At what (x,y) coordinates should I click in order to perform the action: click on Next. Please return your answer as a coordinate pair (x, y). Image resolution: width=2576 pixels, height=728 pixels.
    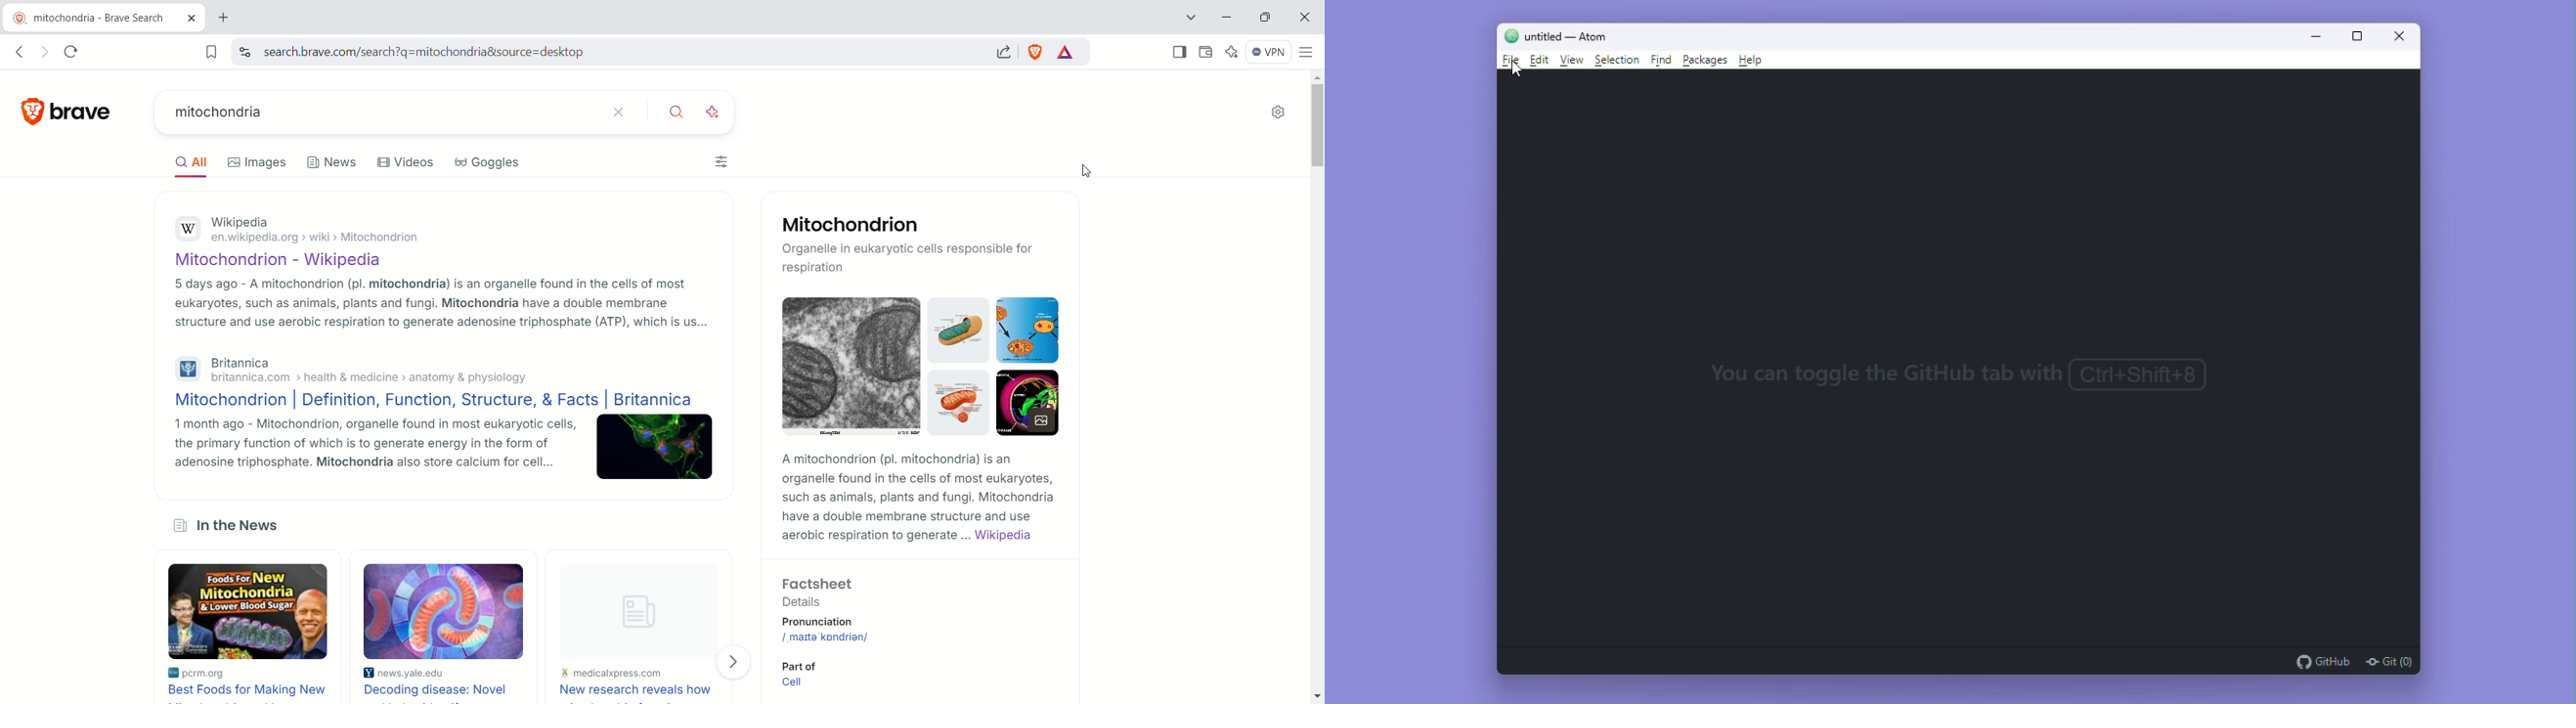
    Looking at the image, I should click on (734, 663).